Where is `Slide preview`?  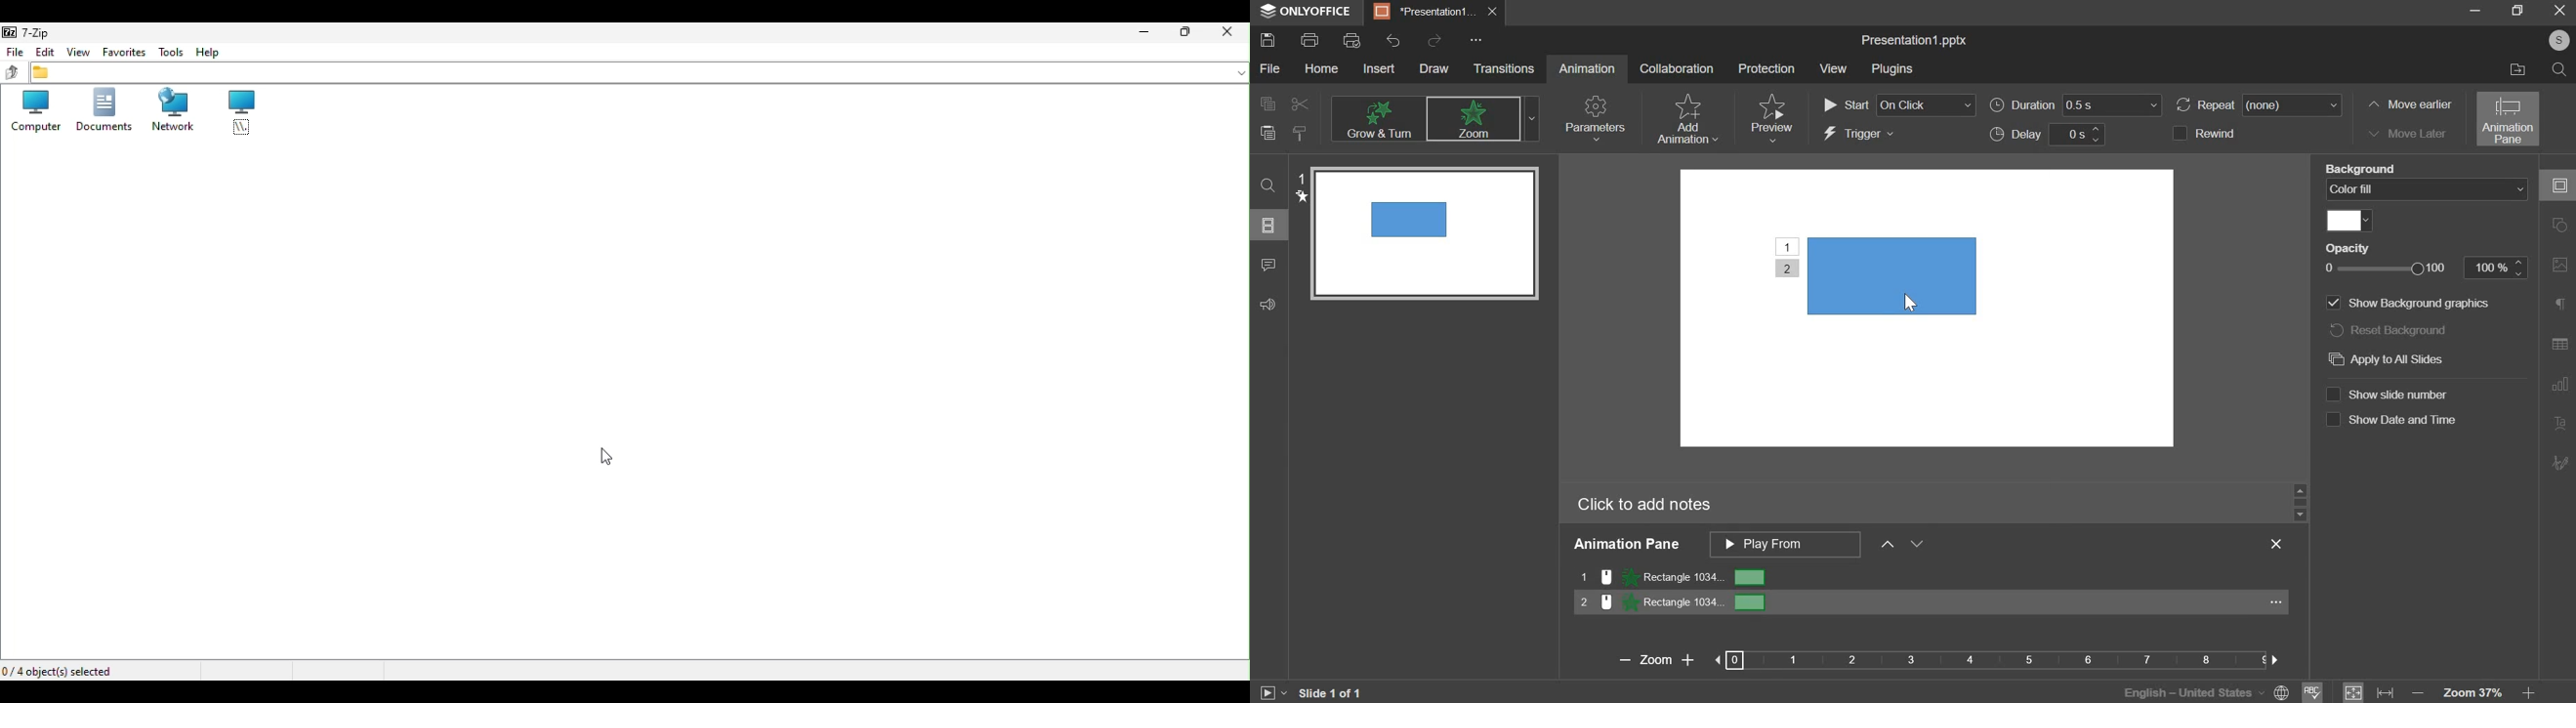
Slide preview is located at coordinates (1418, 235).